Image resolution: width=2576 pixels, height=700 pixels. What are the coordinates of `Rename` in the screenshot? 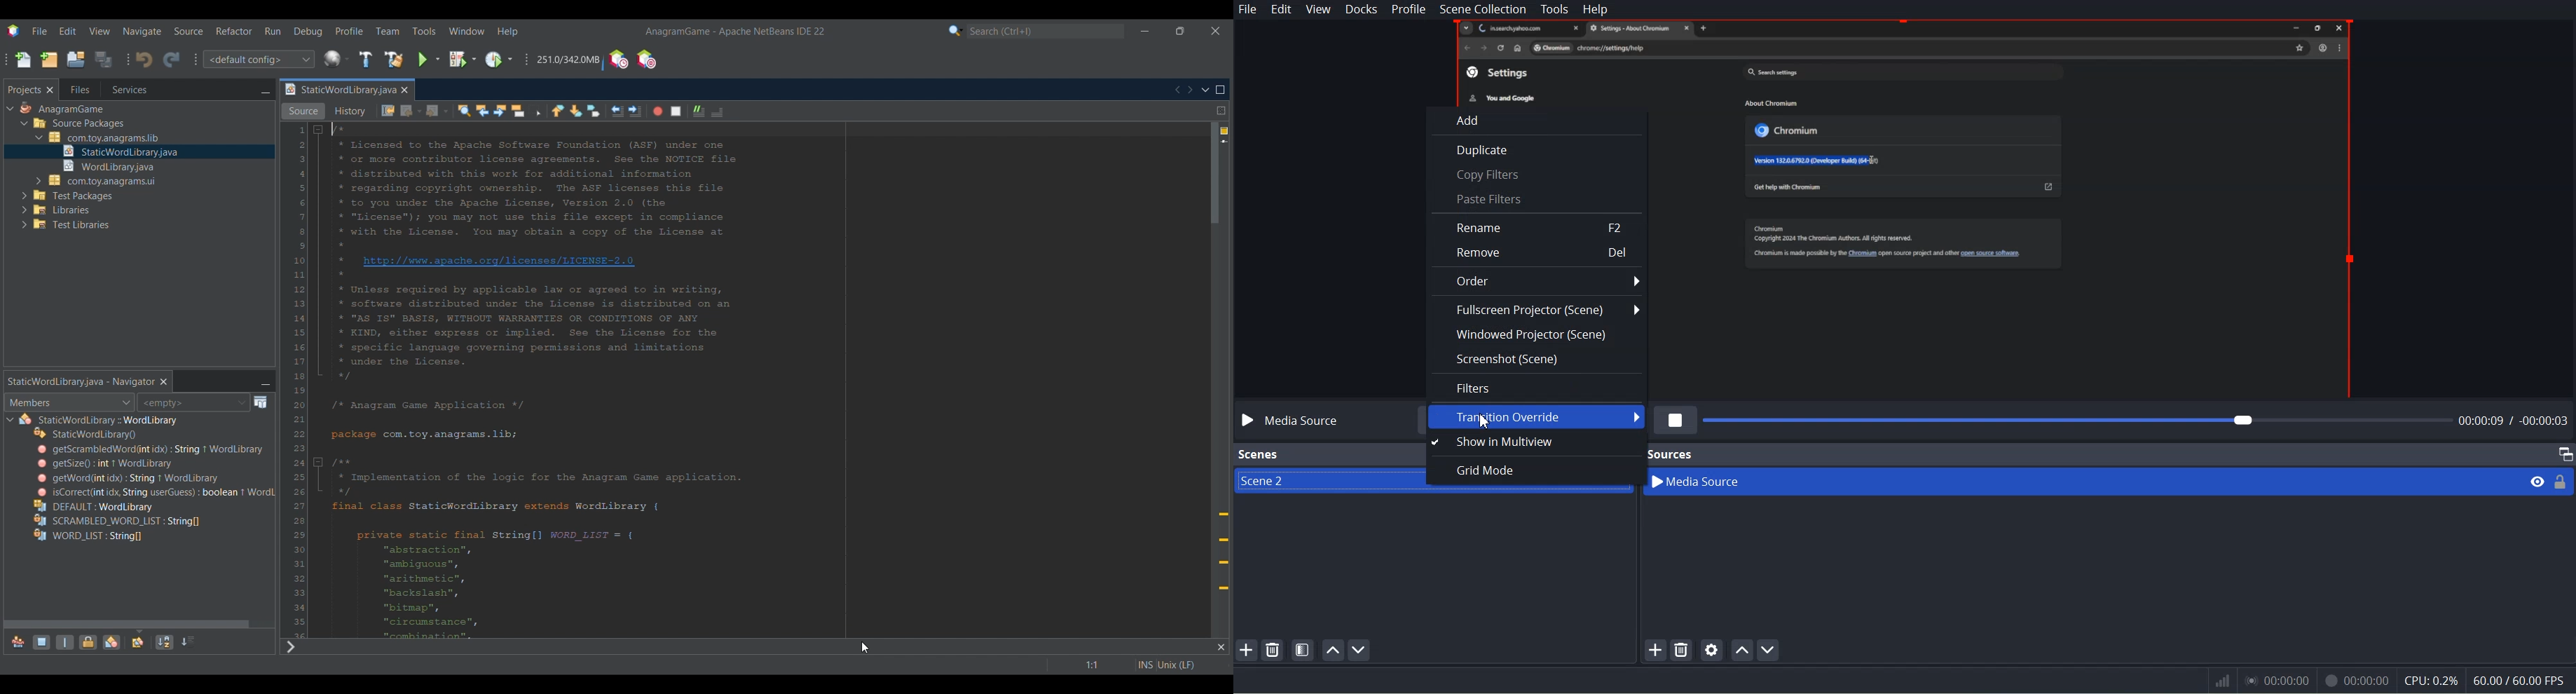 It's located at (1537, 226).